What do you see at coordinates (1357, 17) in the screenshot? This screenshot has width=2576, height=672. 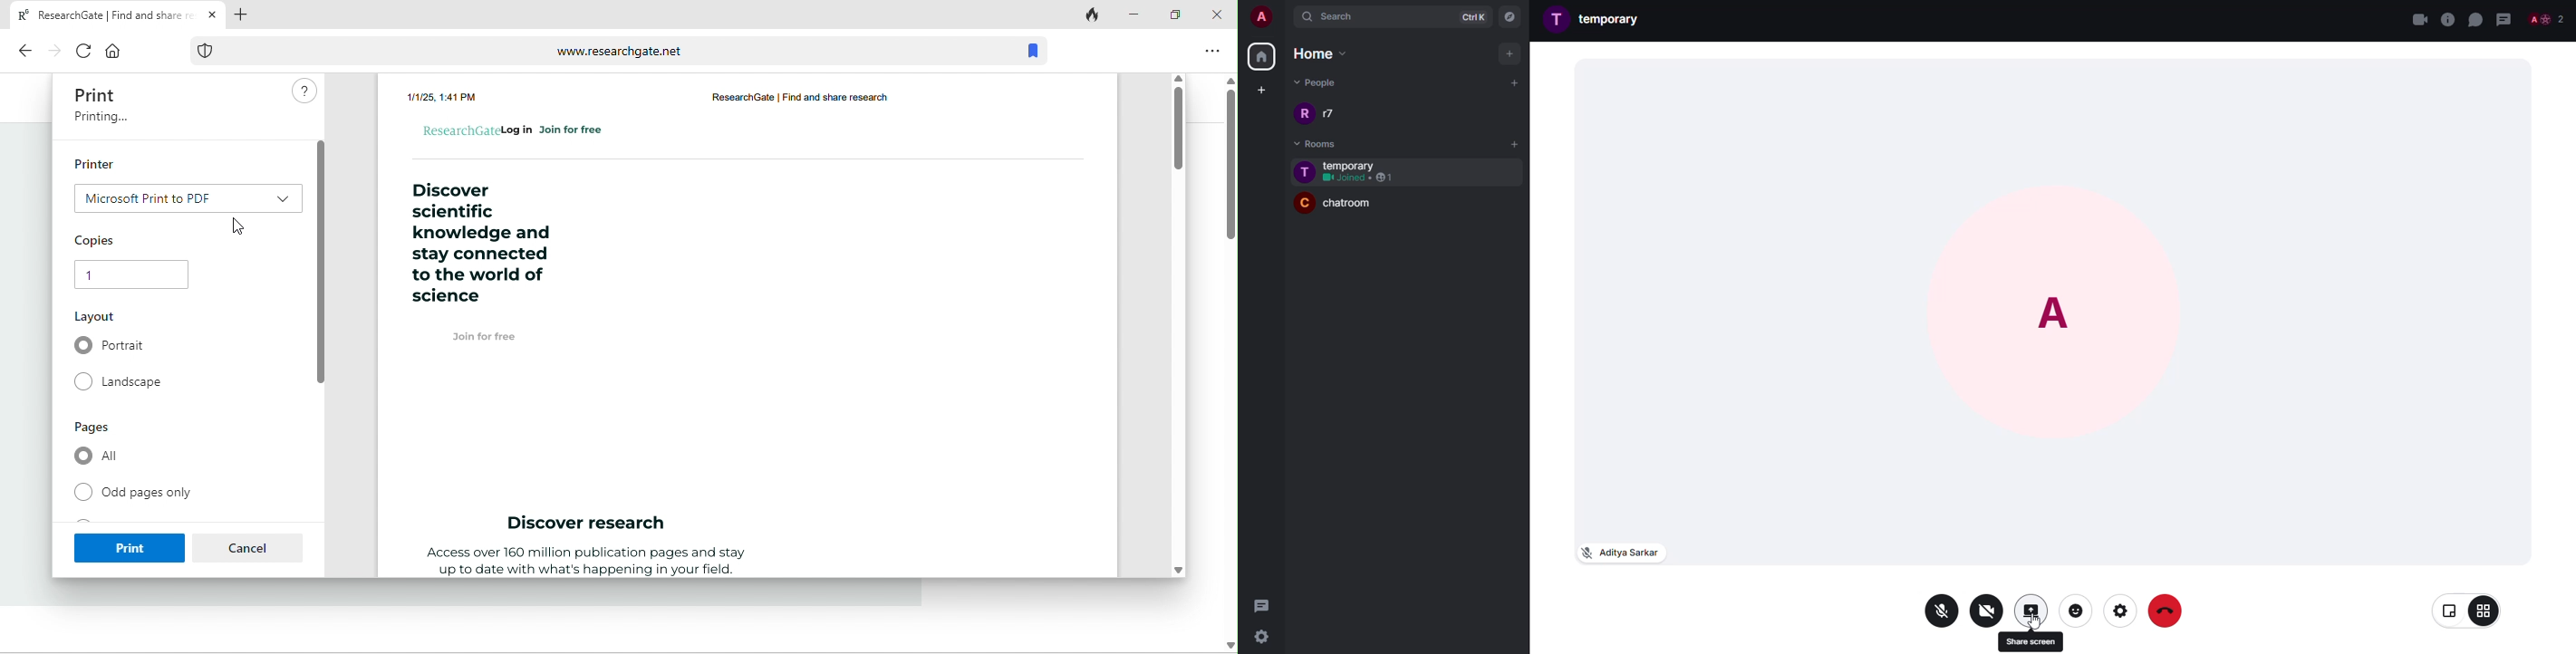 I see `search` at bounding box center [1357, 17].